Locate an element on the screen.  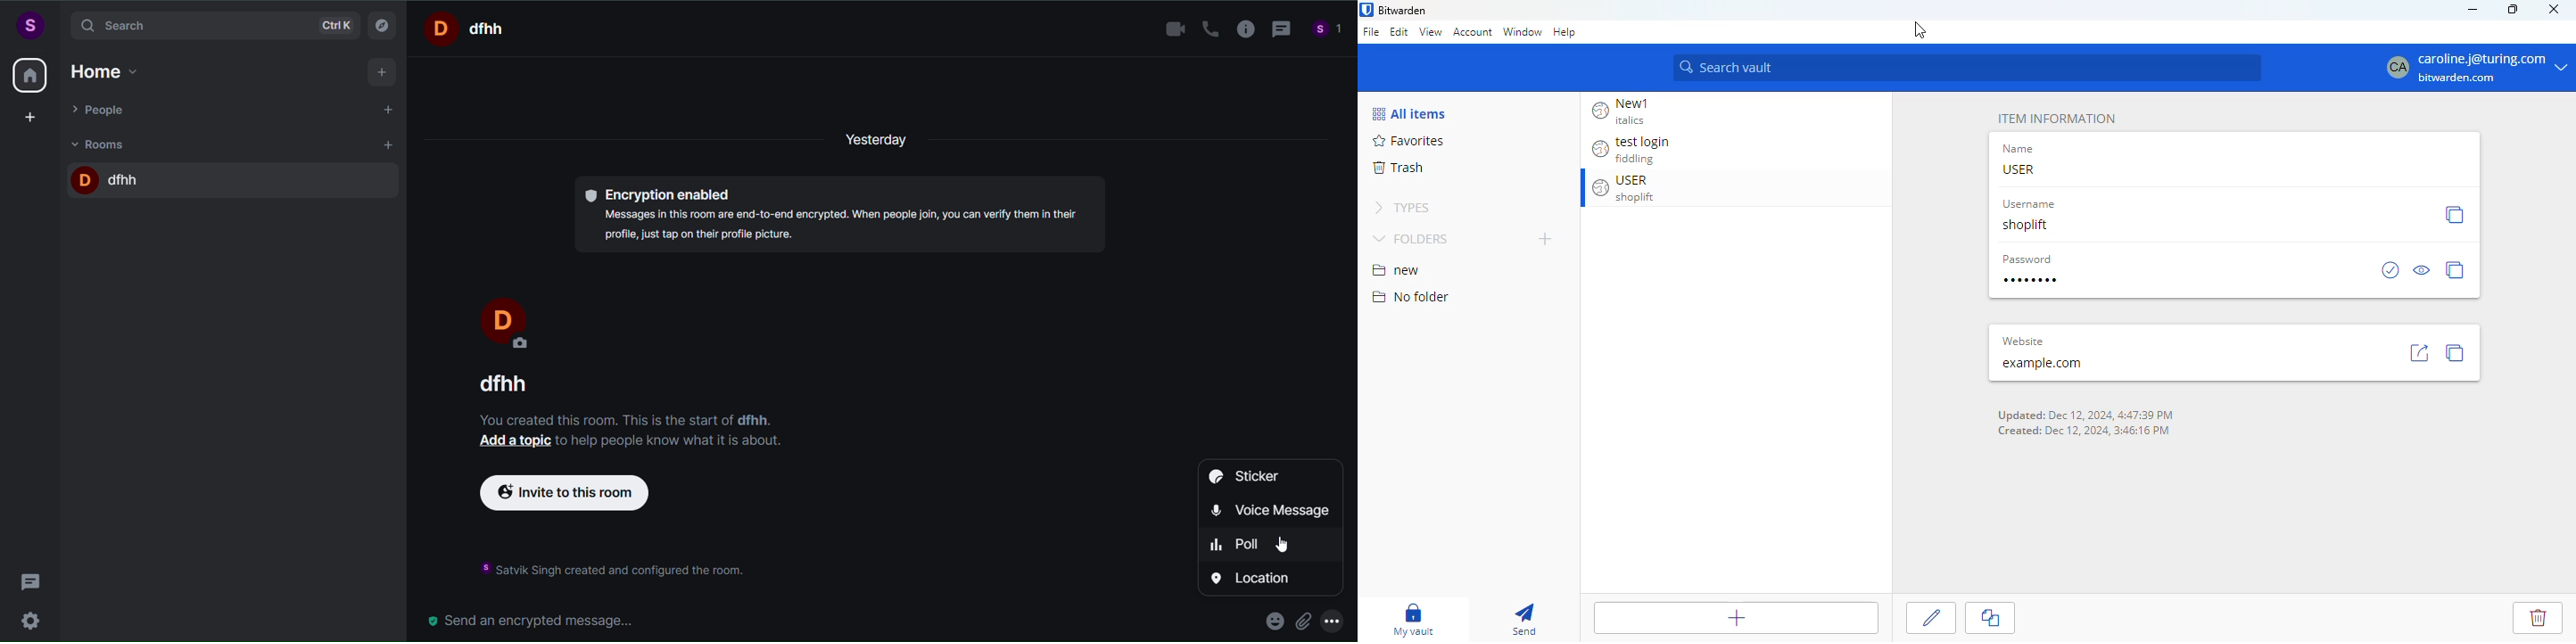
people is located at coordinates (101, 109).